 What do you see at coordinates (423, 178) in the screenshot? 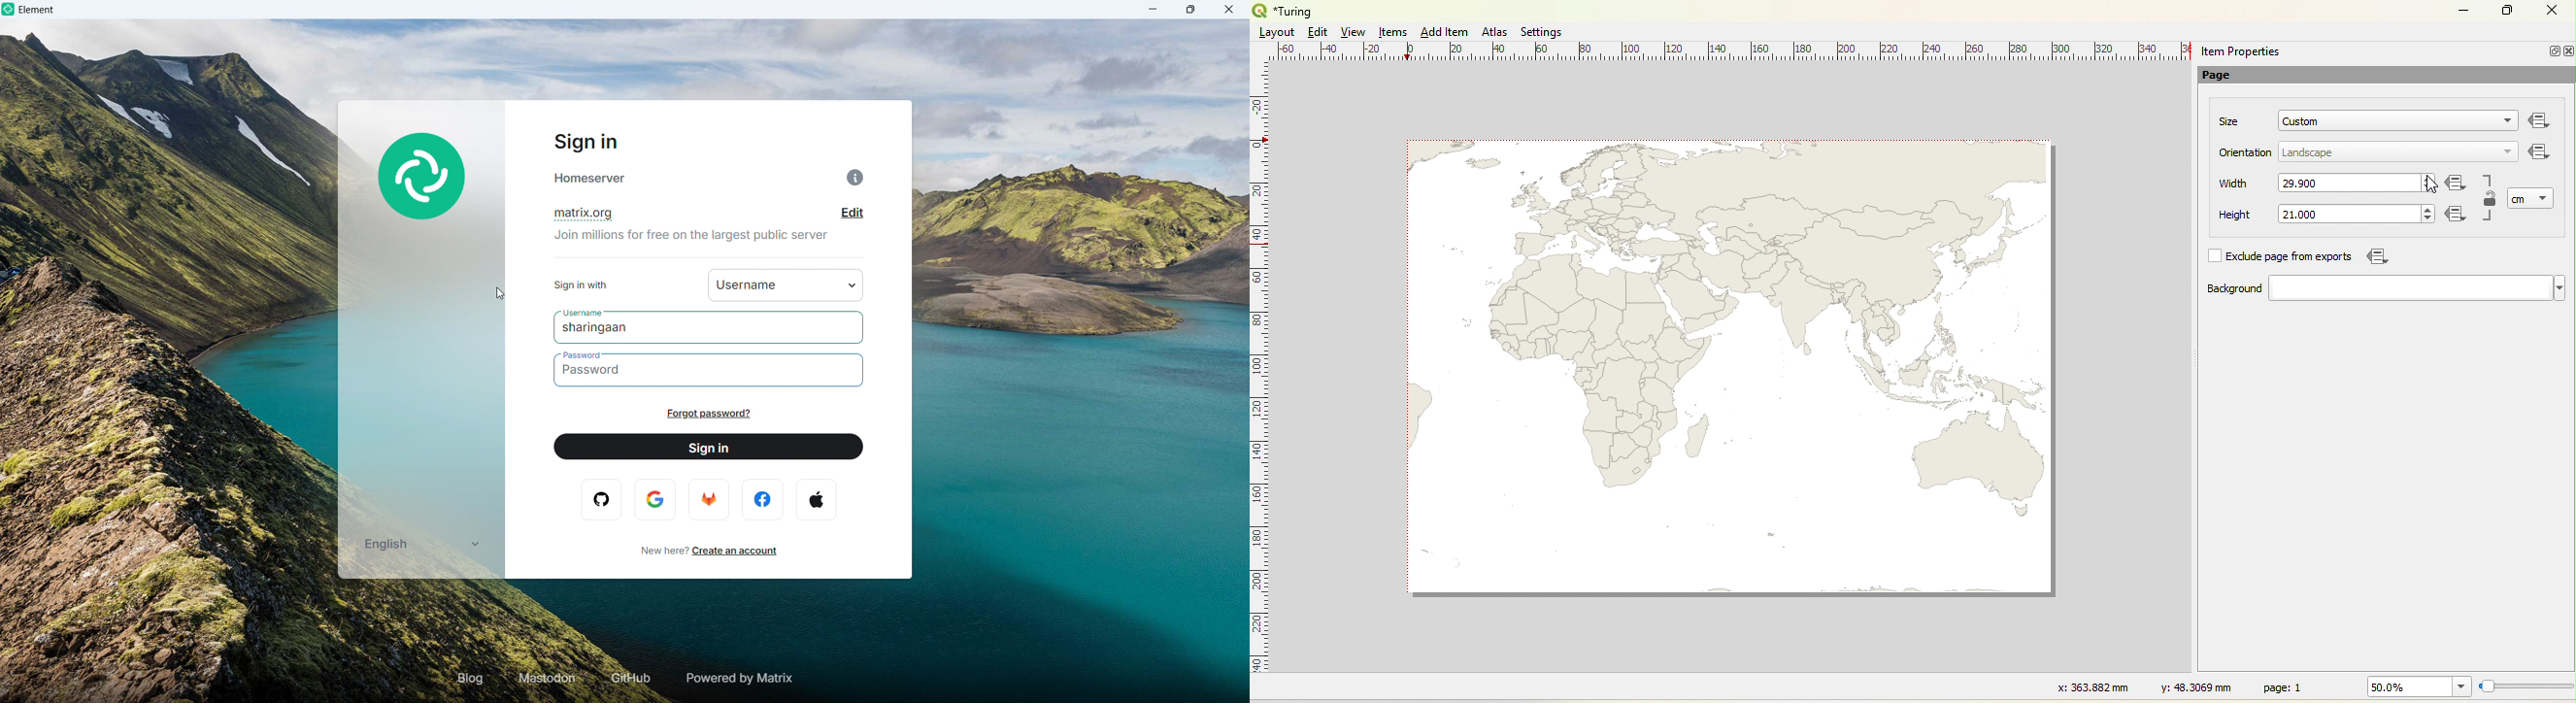
I see `element Logo ` at bounding box center [423, 178].